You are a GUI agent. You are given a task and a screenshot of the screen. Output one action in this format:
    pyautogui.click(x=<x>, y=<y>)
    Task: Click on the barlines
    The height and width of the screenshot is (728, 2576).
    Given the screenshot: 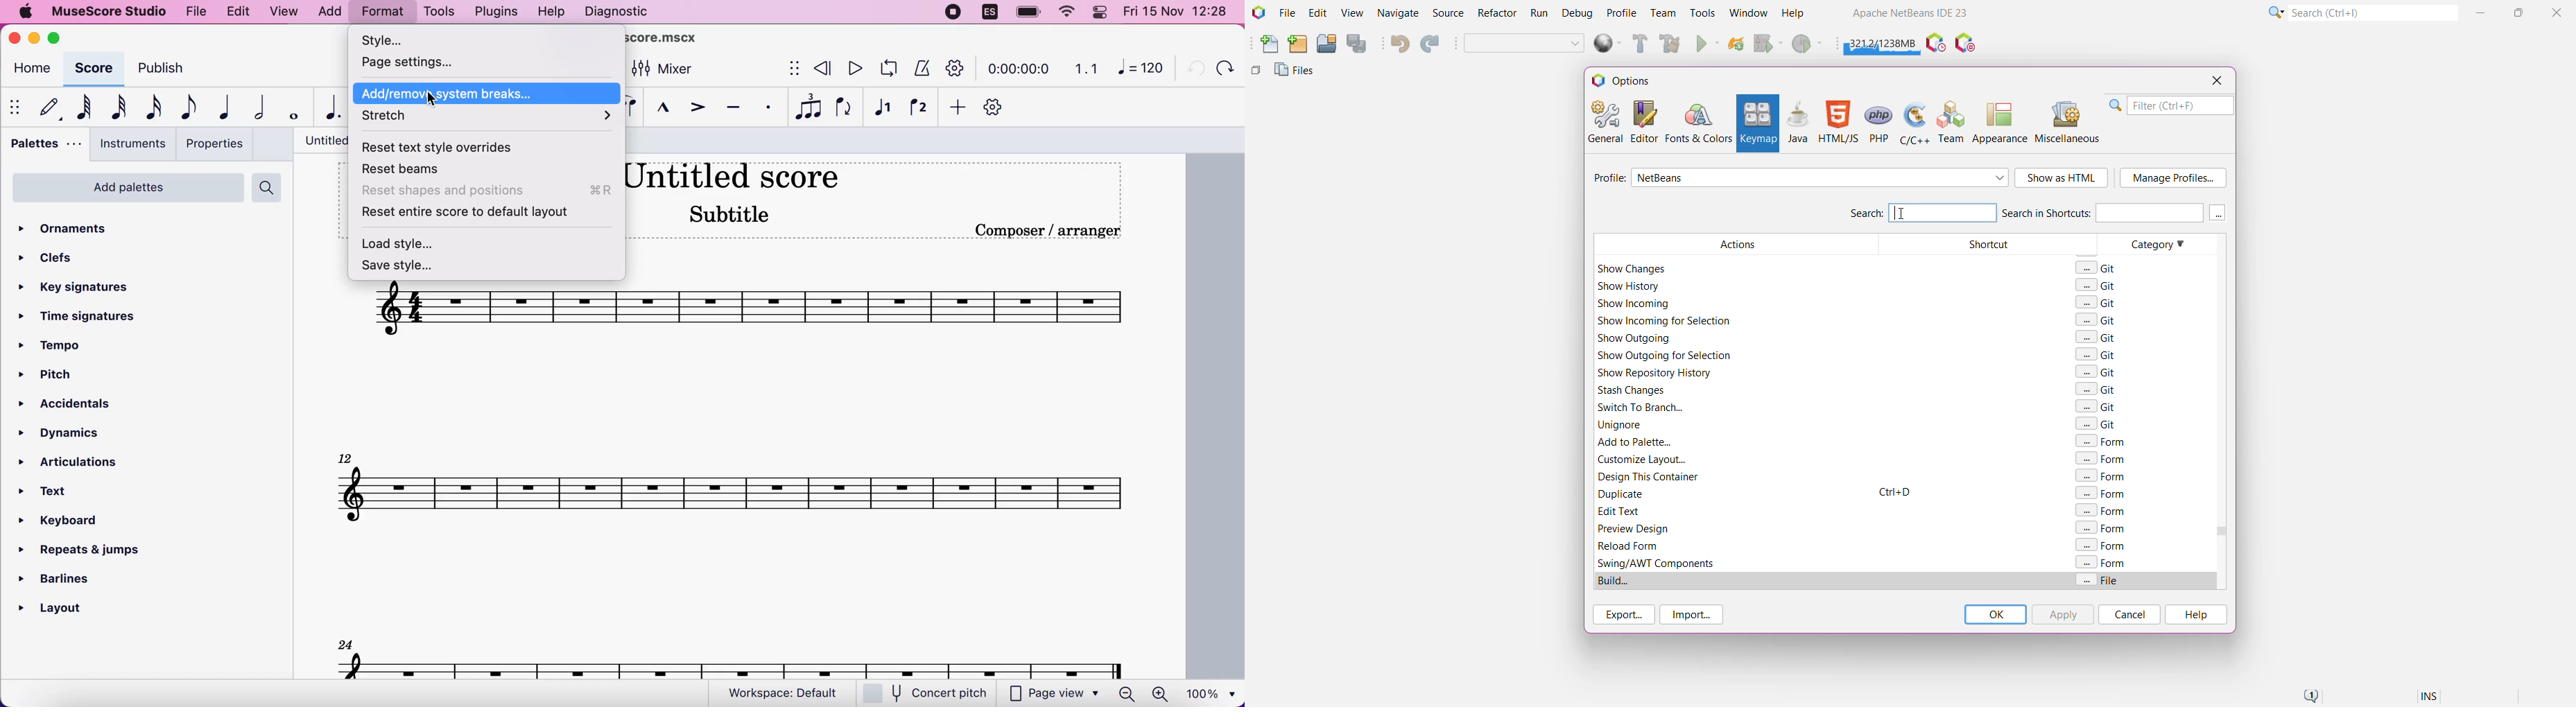 What is the action you would take?
    pyautogui.click(x=80, y=575)
    